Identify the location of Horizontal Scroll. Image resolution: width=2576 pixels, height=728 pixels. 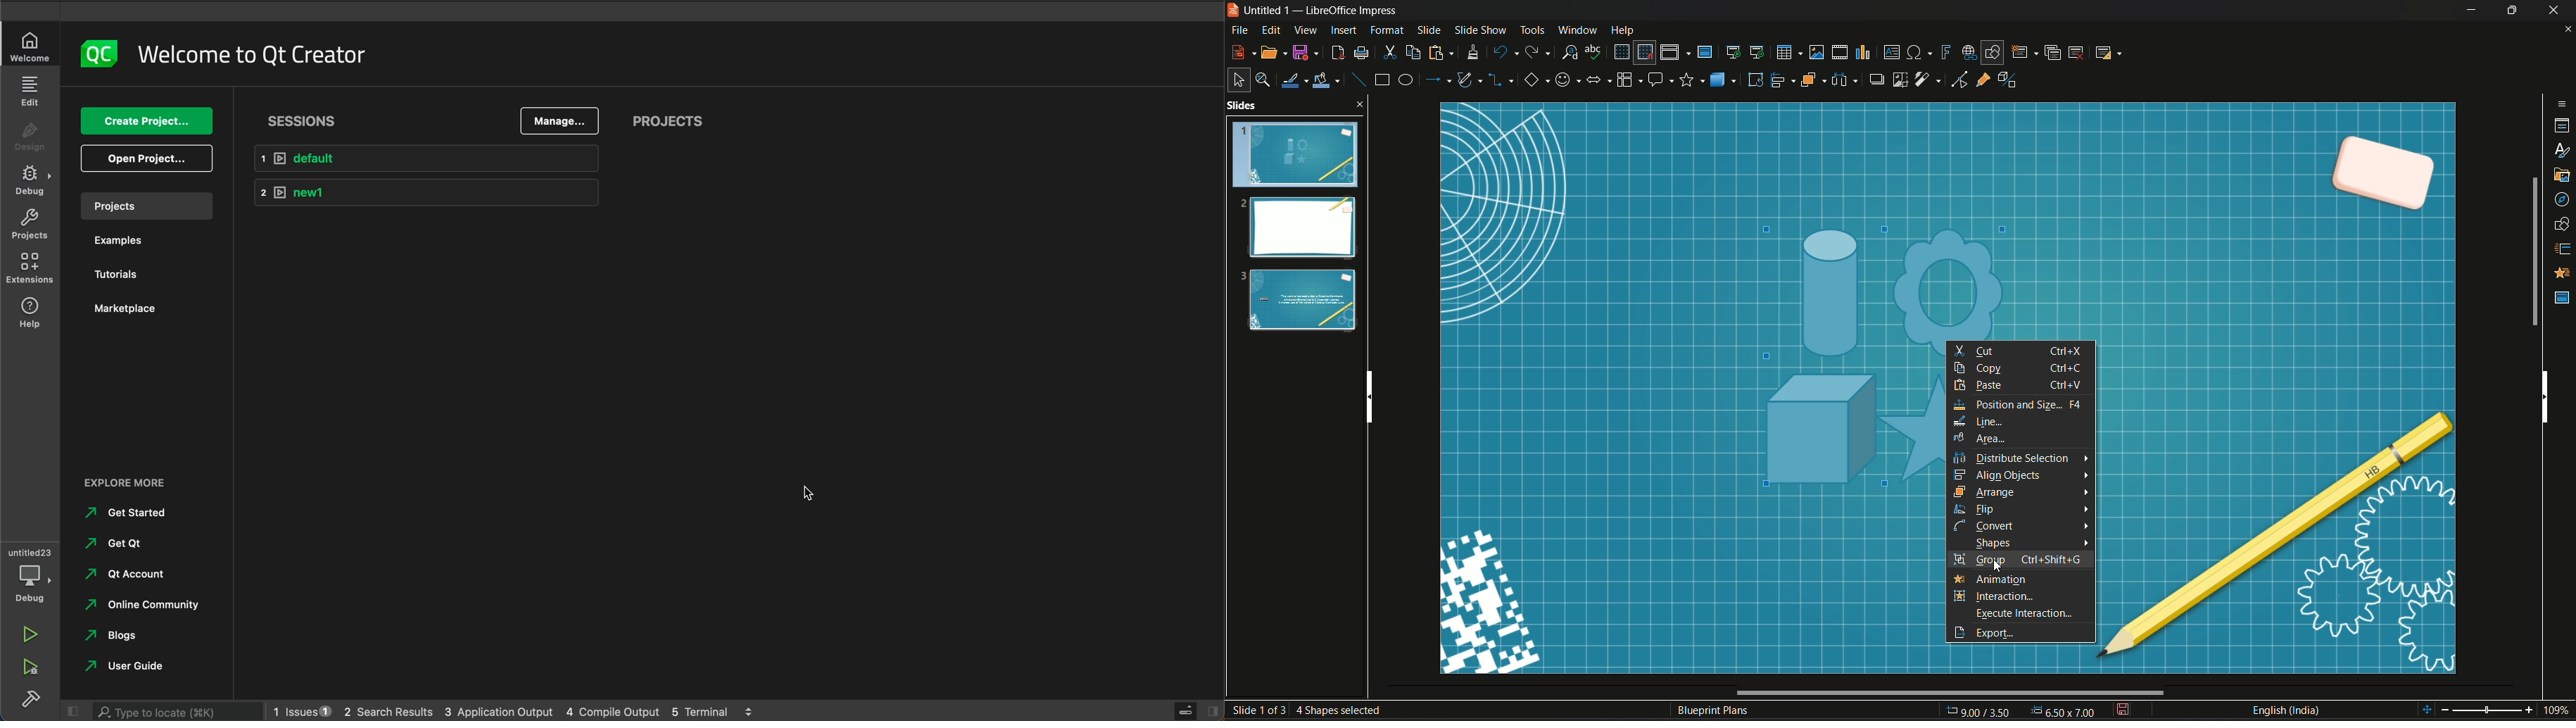
(1947, 693).